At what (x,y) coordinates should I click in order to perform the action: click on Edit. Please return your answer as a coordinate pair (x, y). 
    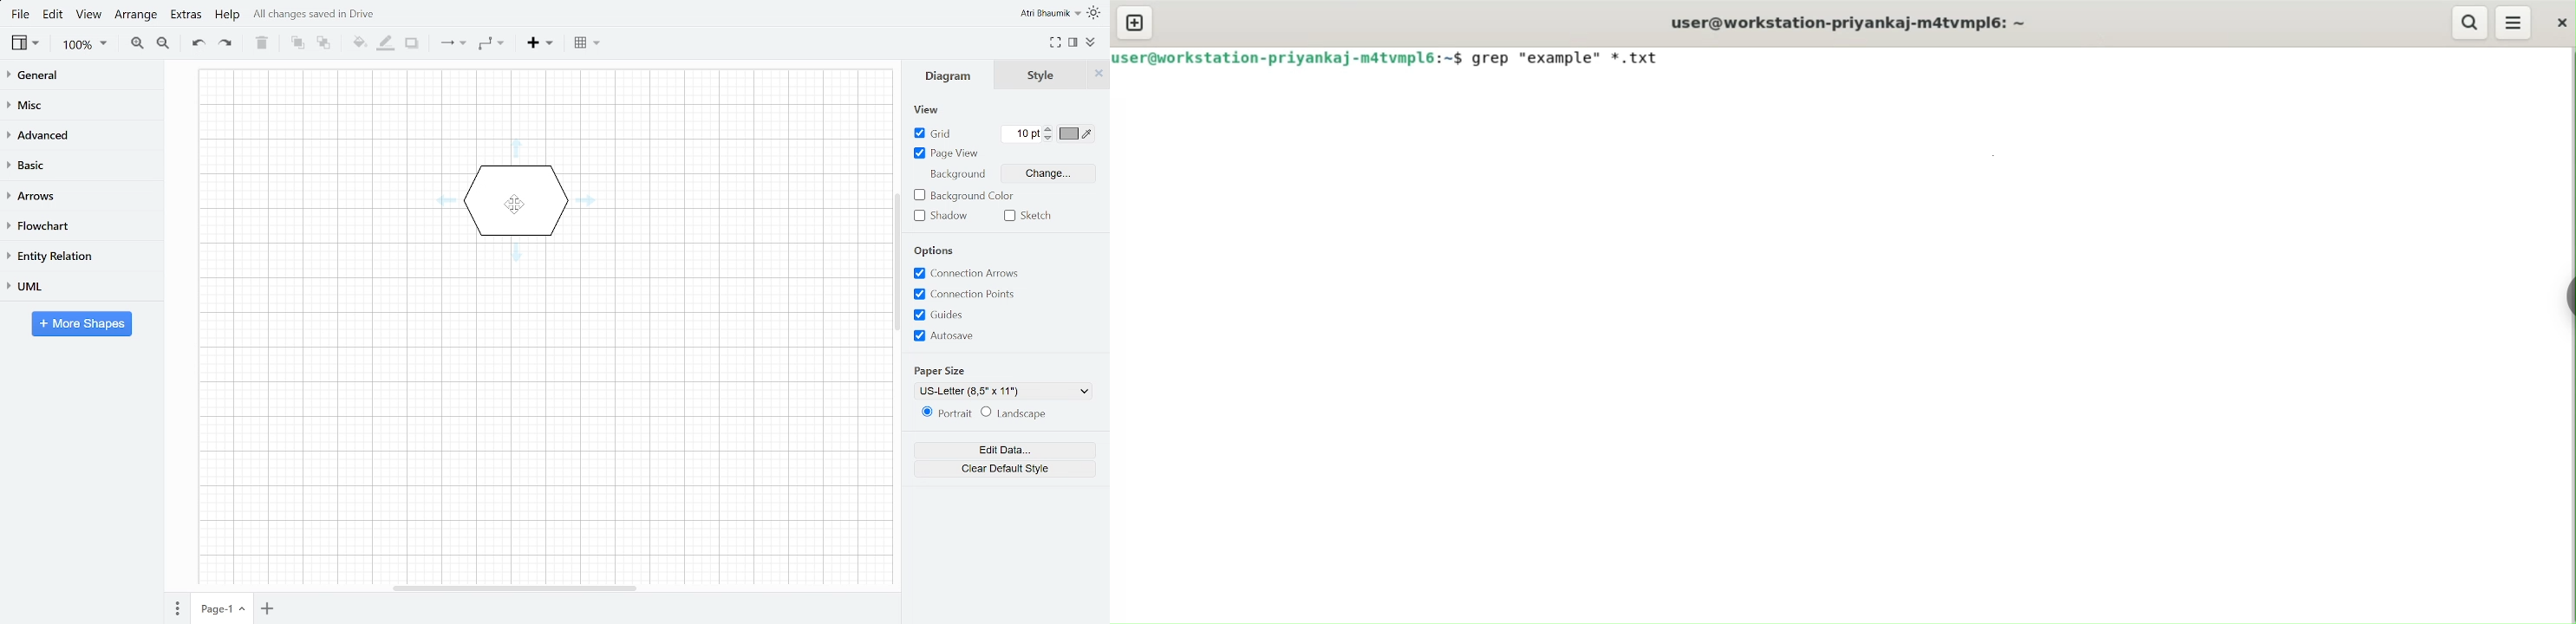
    Looking at the image, I should click on (53, 16).